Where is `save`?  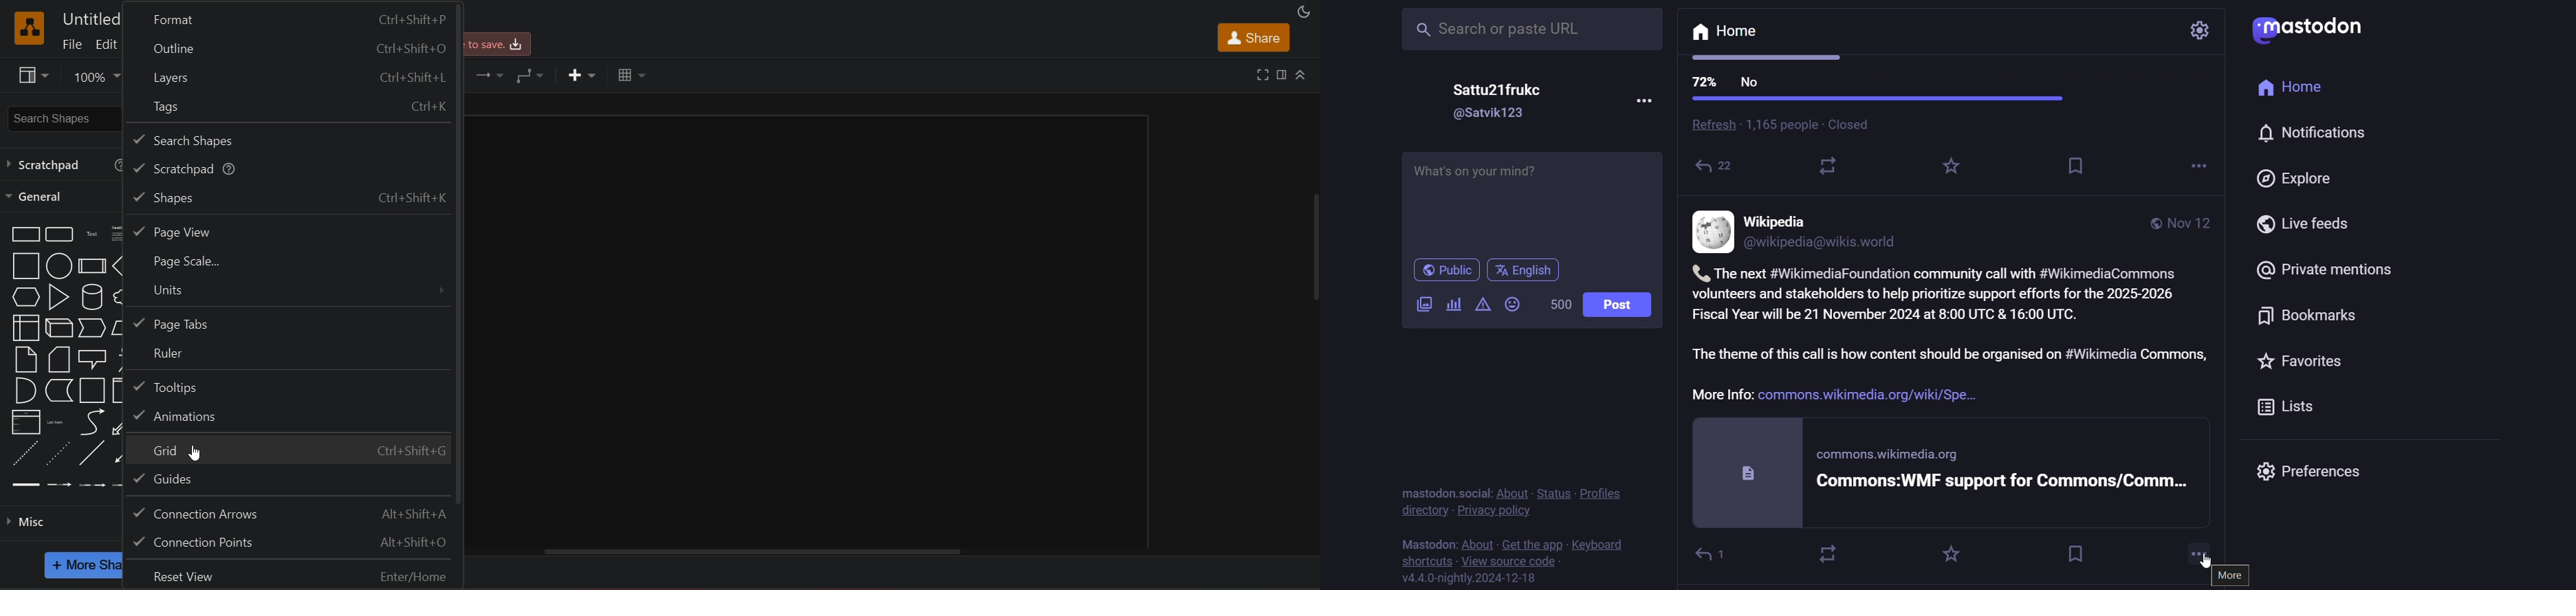
save is located at coordinates (2078, 165).